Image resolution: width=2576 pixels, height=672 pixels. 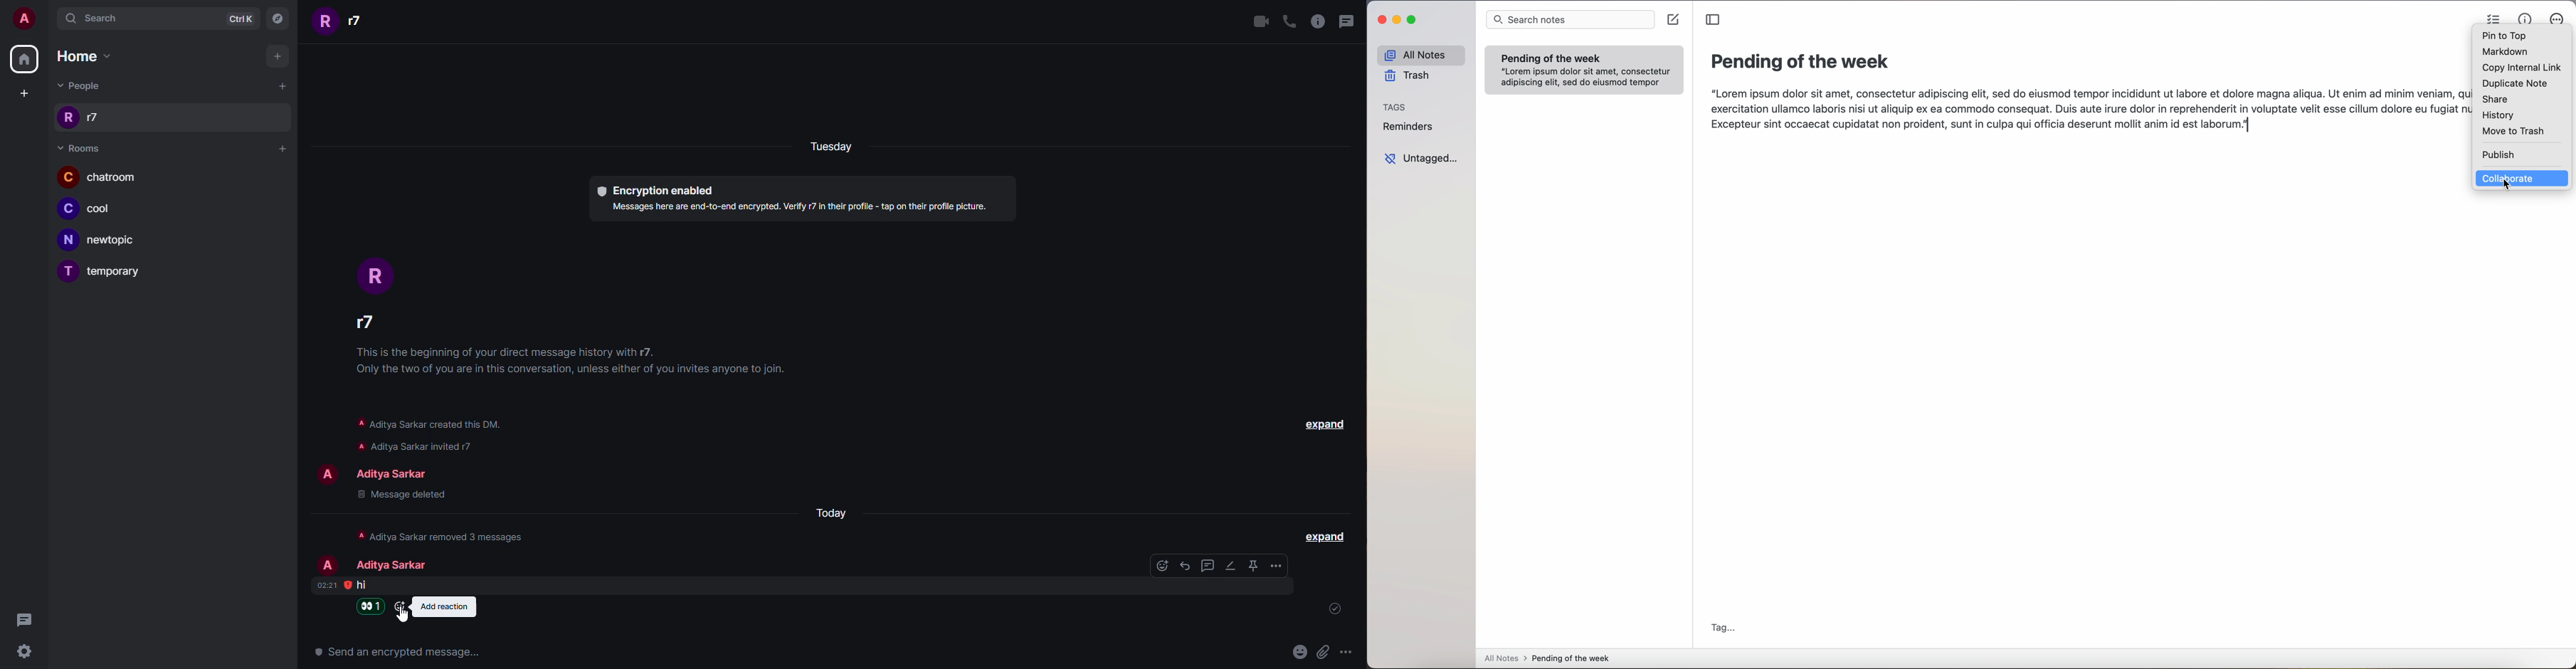 What do you see at coordinates (103, 241) in the screenshot?
I see `room` at bounding box center [103, 241].